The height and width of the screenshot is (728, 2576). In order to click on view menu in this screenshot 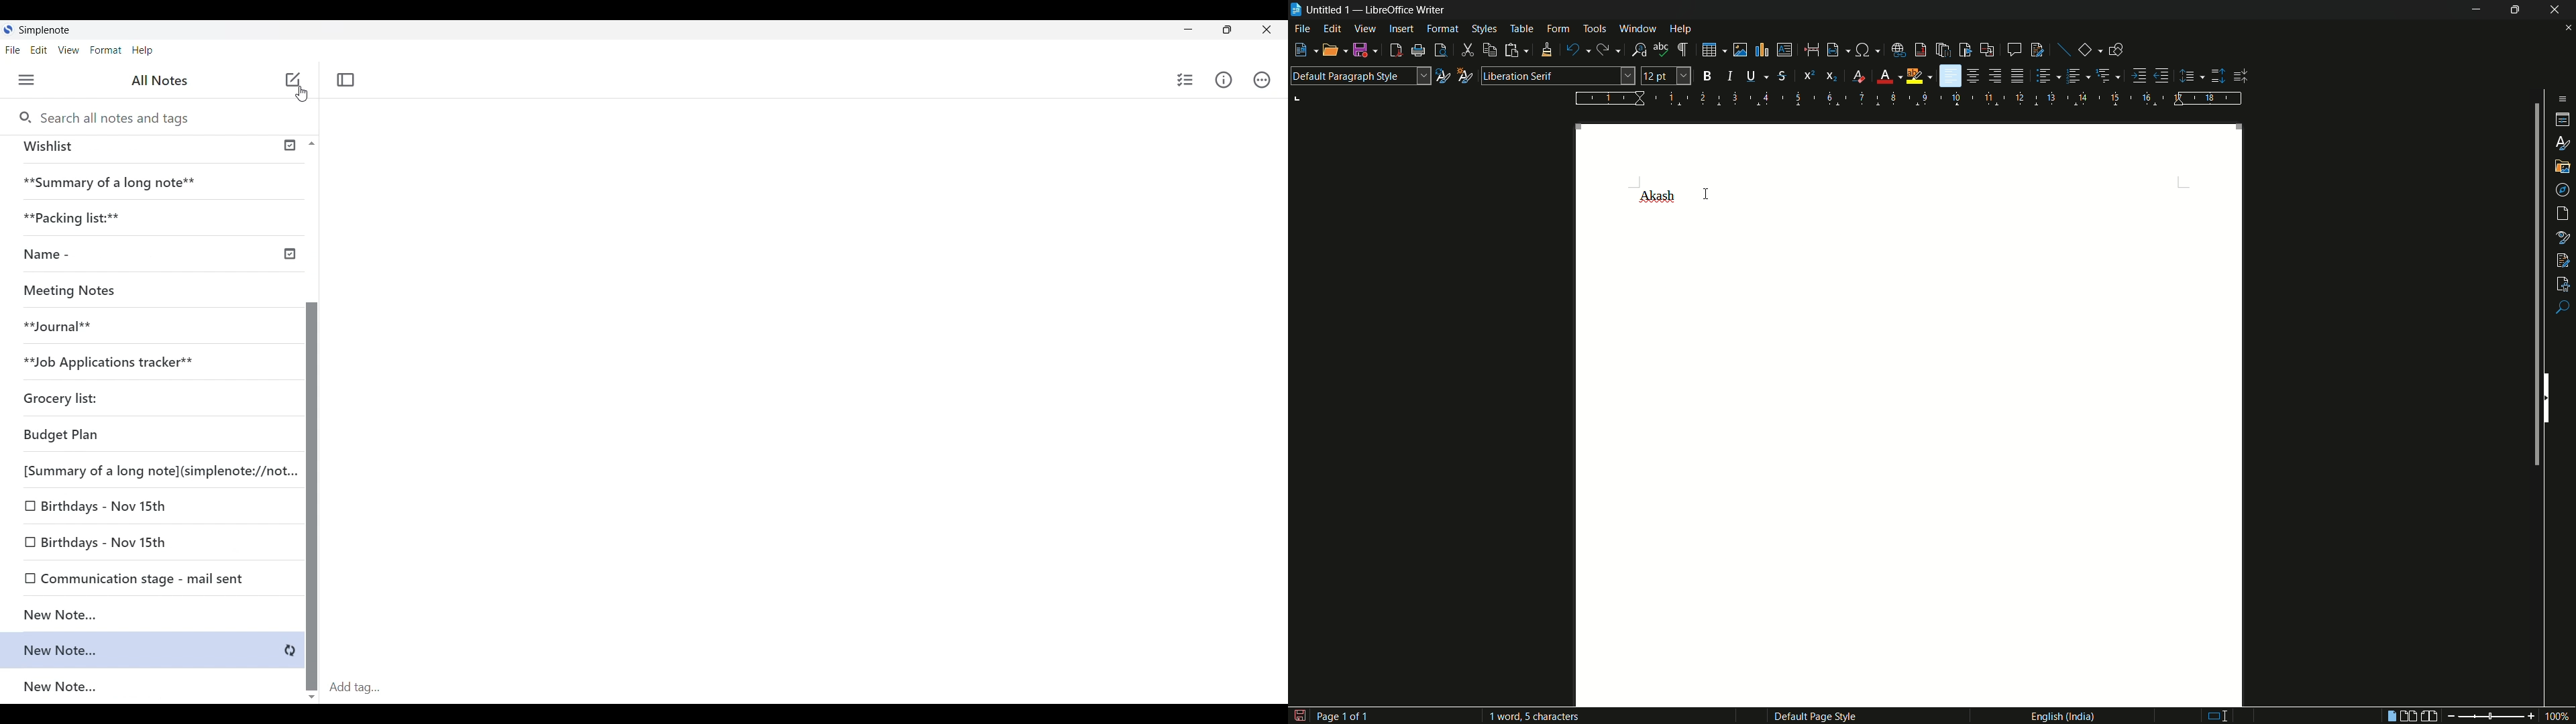, I will do `click(1365, 29)`.